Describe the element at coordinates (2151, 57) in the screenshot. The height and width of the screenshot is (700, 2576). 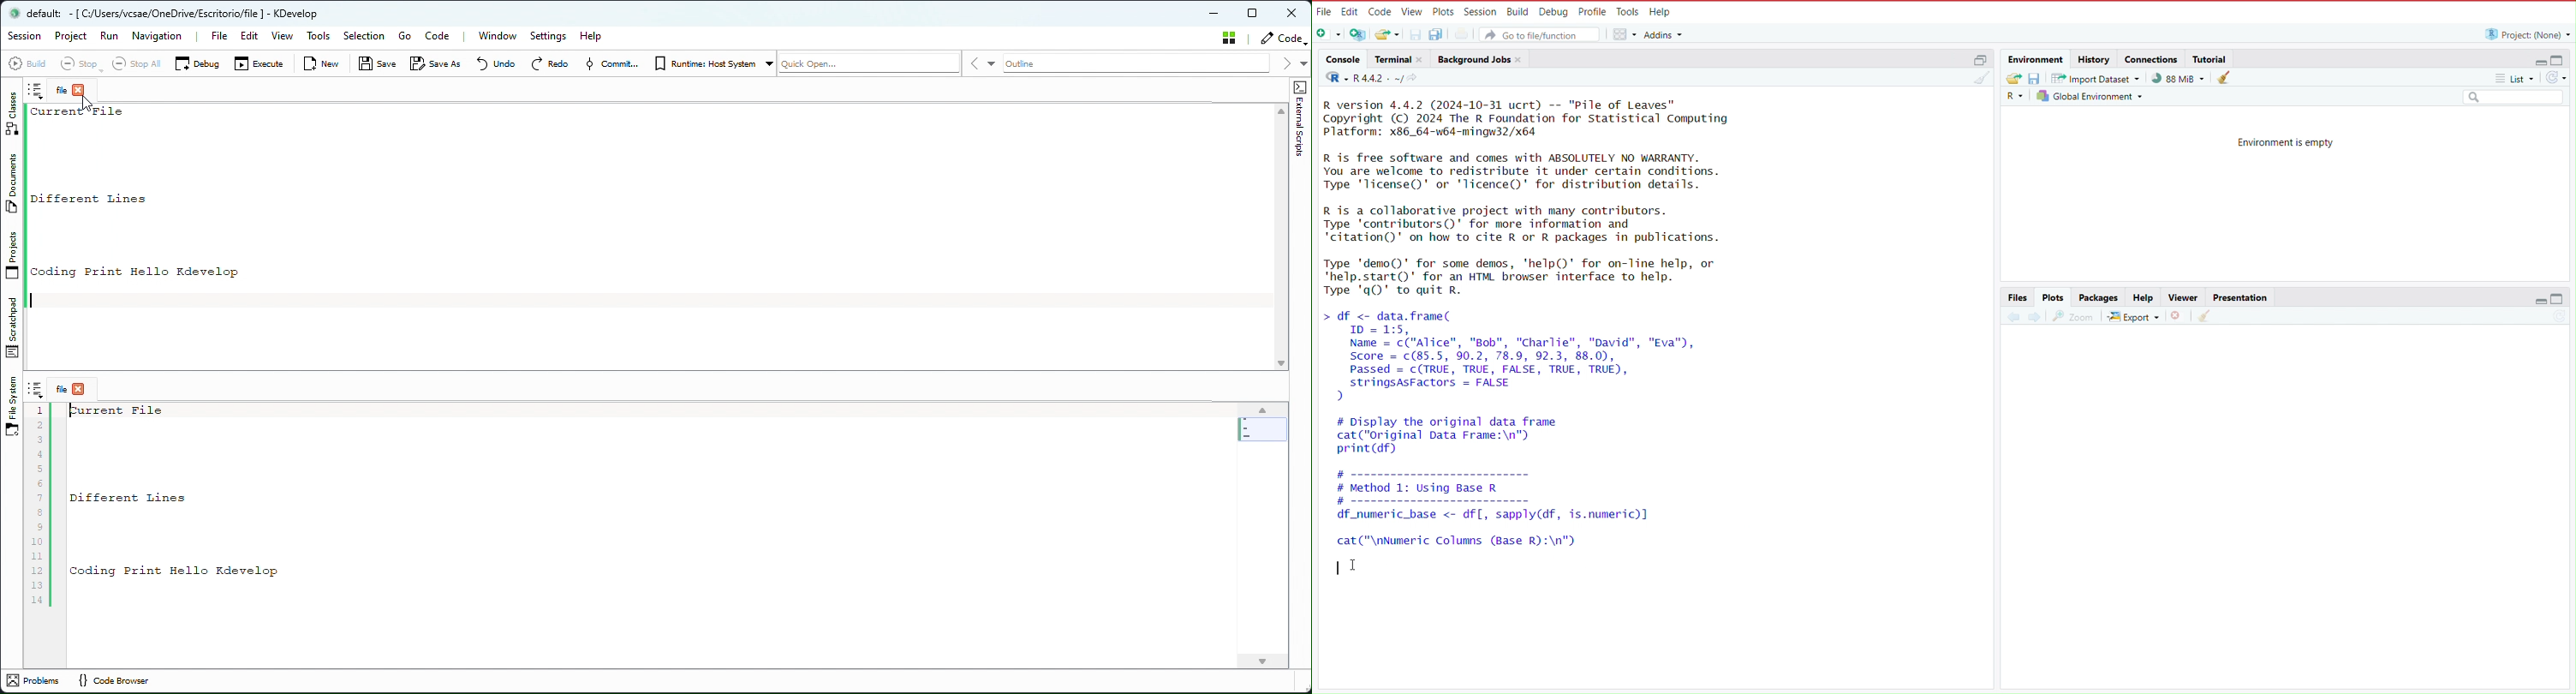
I see `connections` at that location.